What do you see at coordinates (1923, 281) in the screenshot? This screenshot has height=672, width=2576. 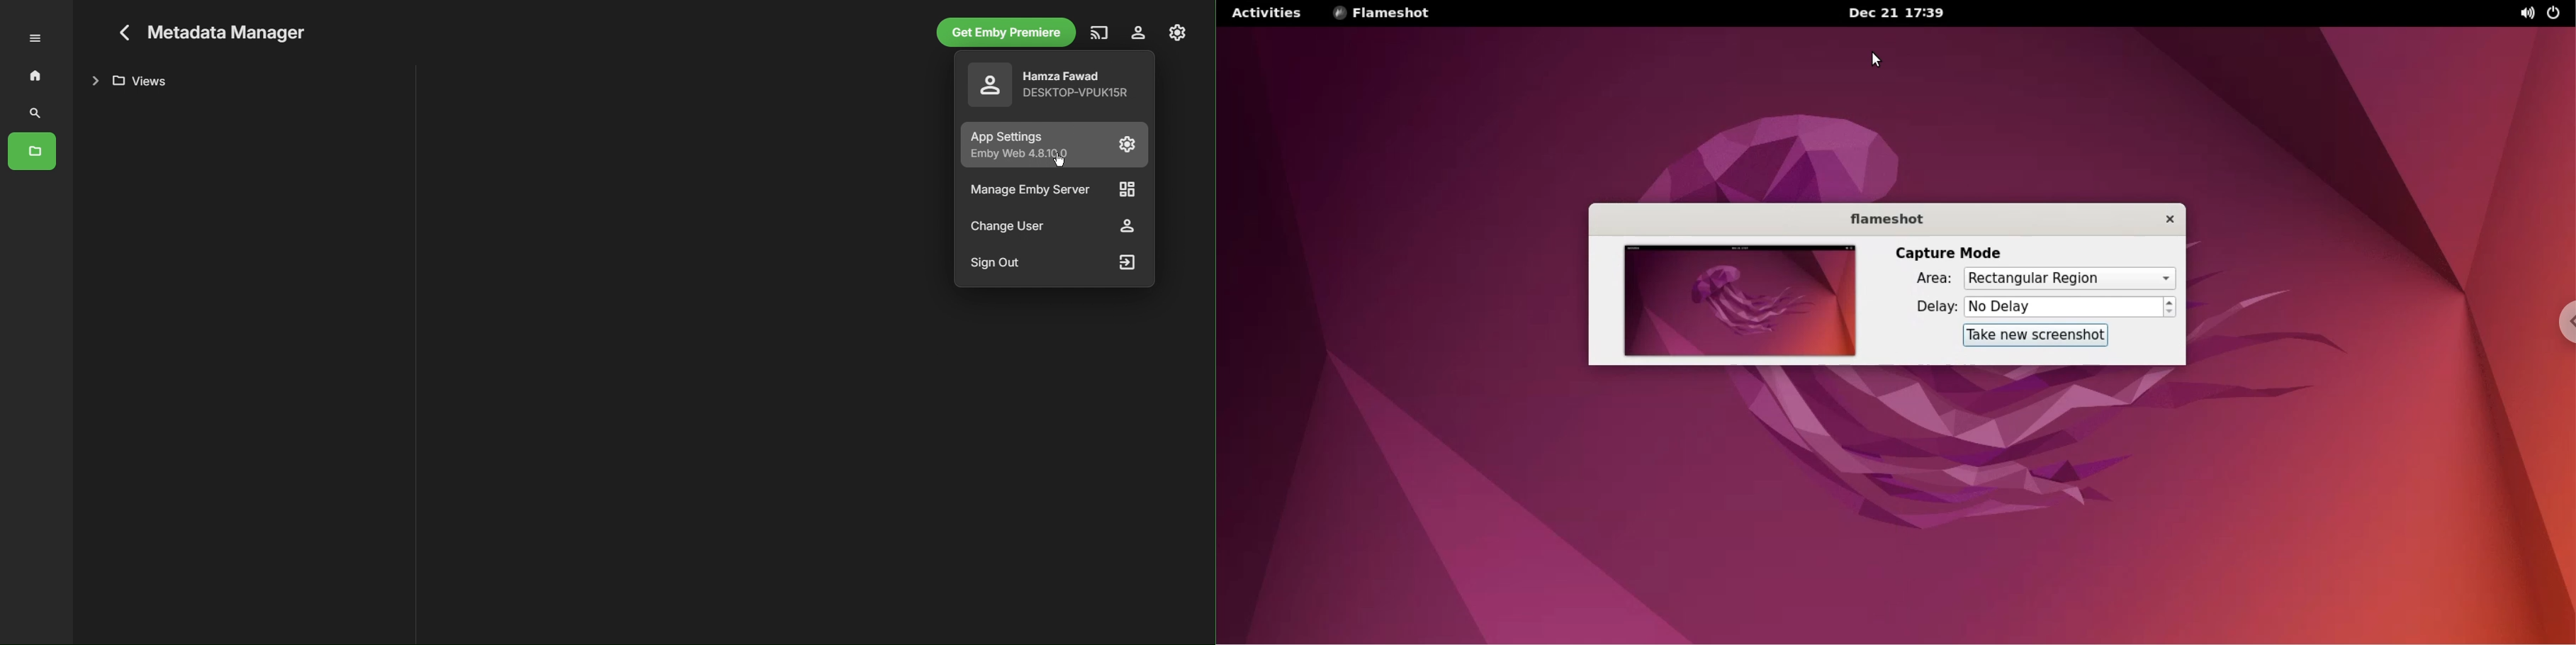 I see `area:` at bounding box center [1923, 281].